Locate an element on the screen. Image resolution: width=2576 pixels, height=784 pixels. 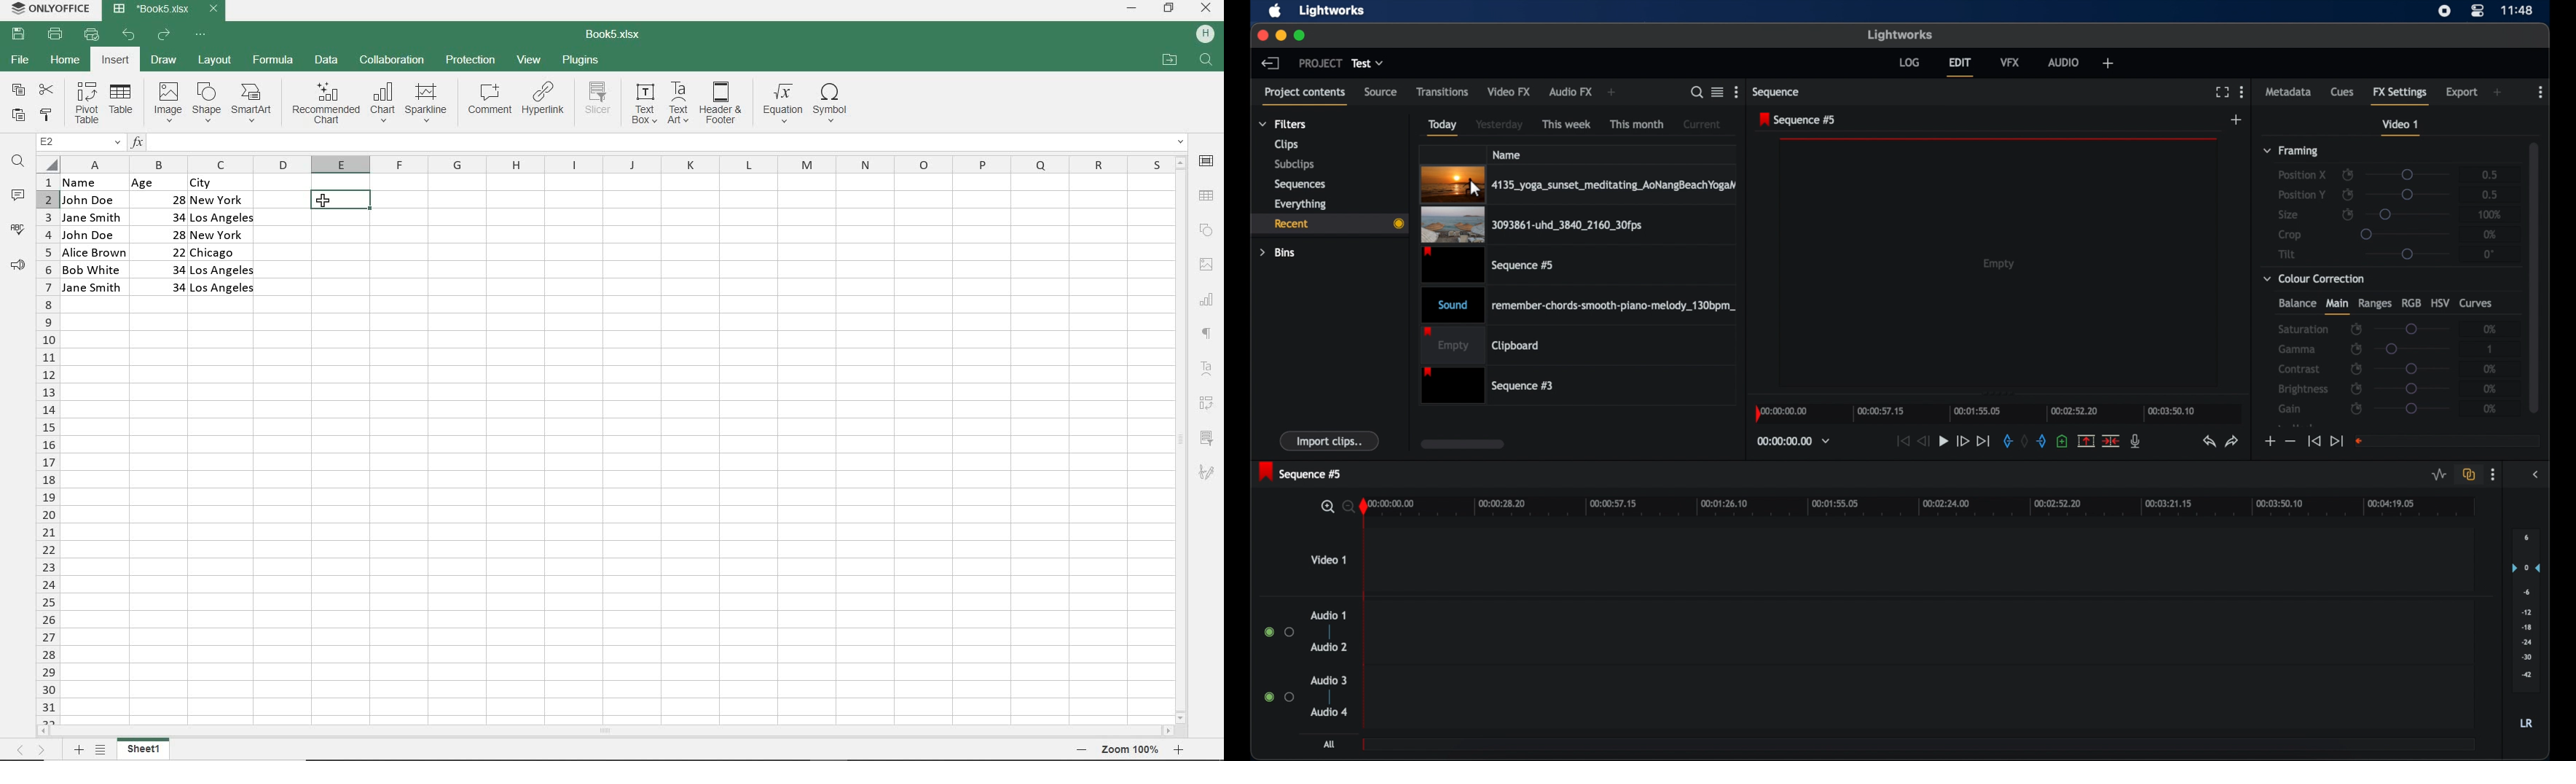
VIEW is located at coordinates (529, 60).